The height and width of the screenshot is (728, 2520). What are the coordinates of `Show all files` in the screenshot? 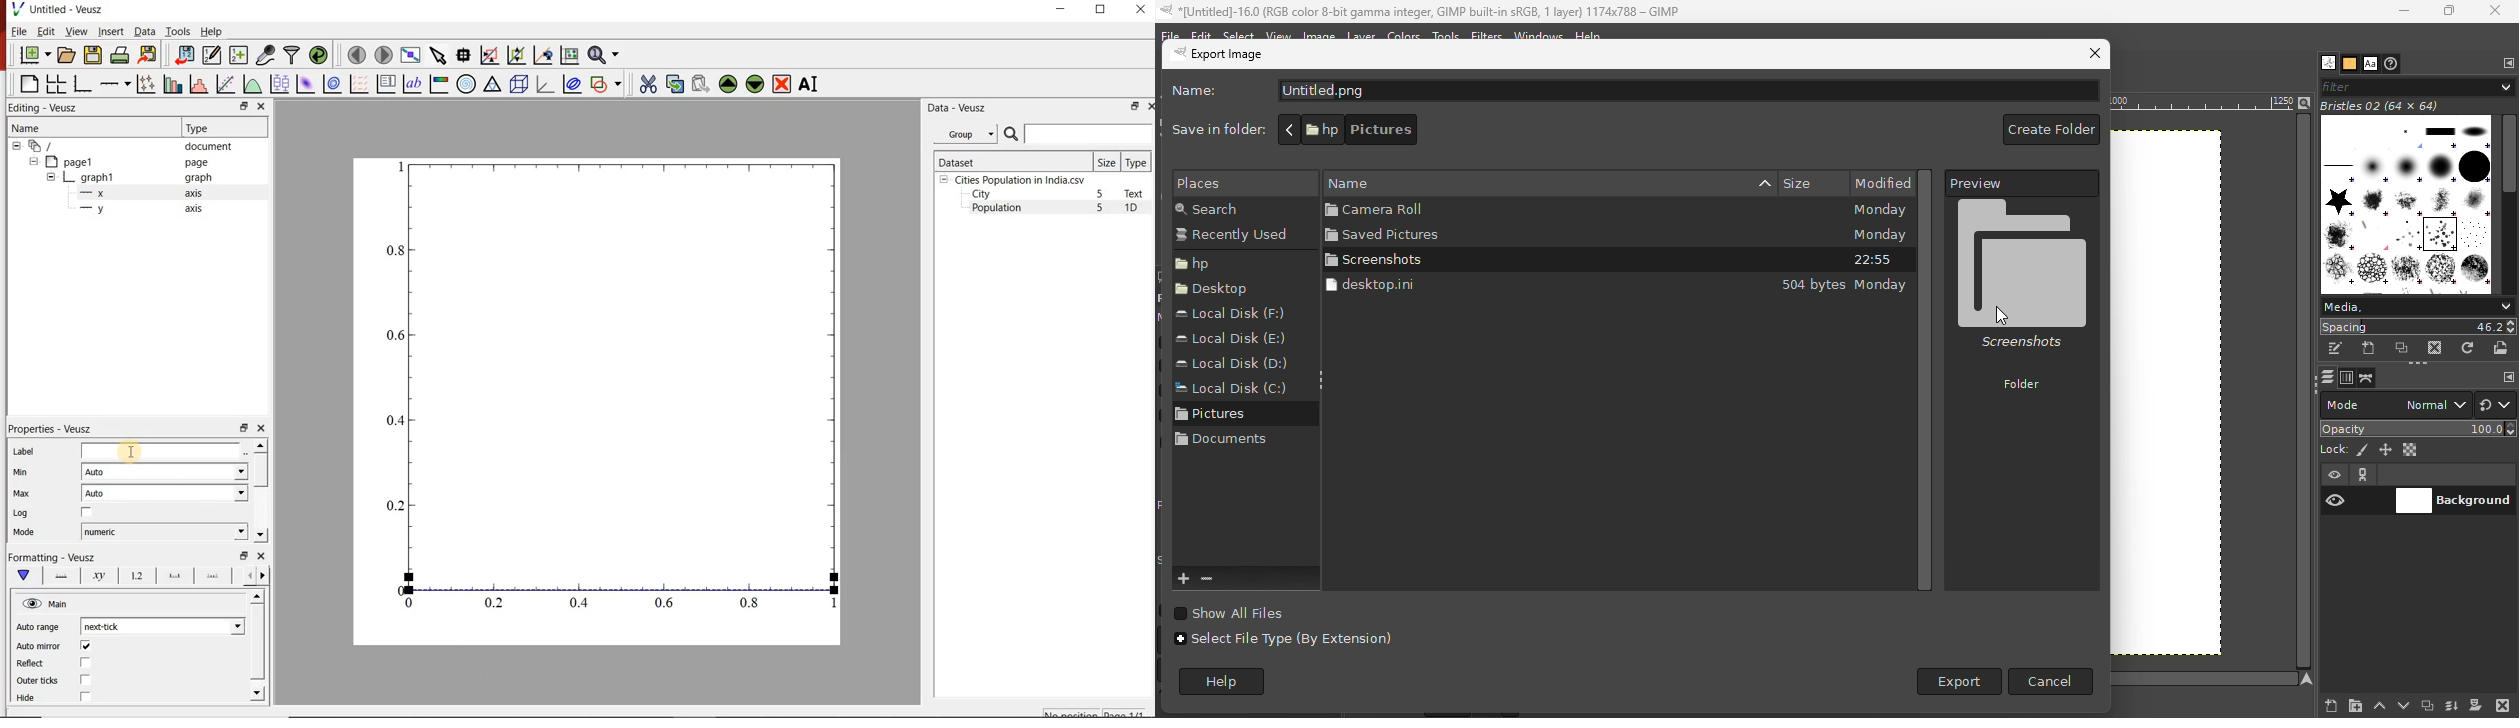 It's located at (1248, 612).